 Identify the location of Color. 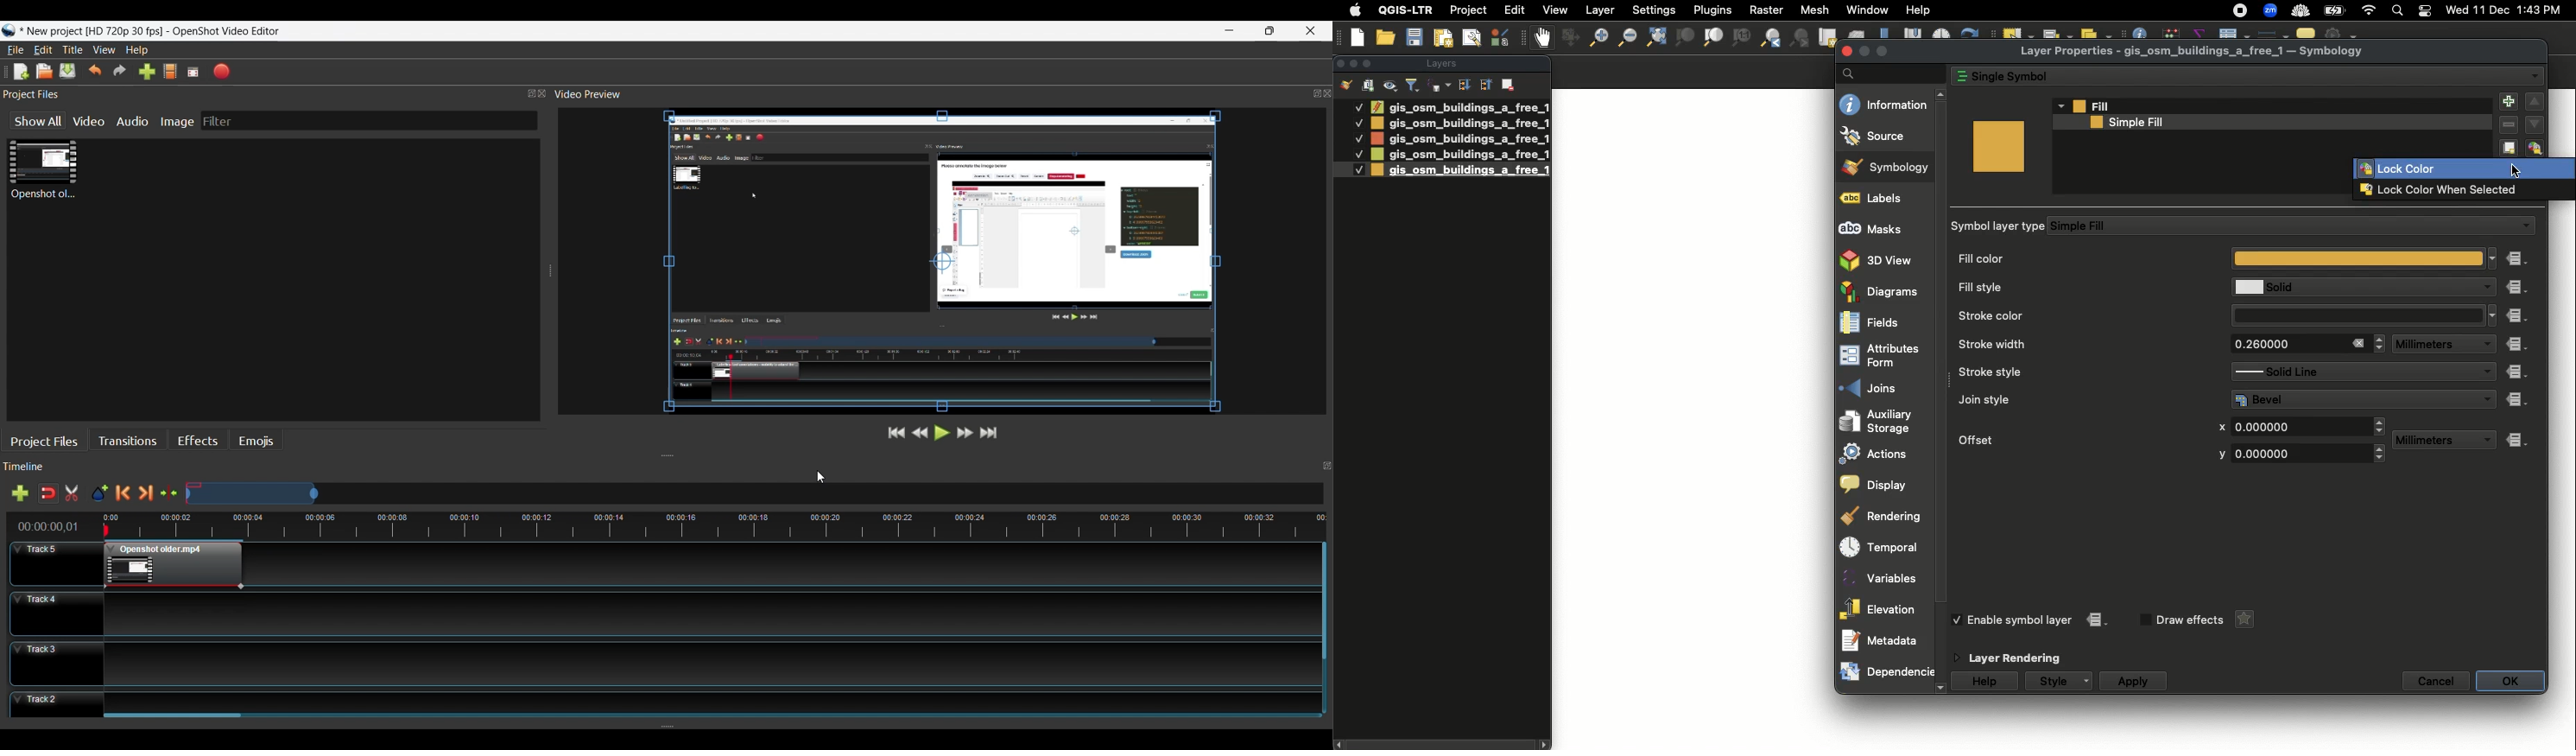
(1998, 146).